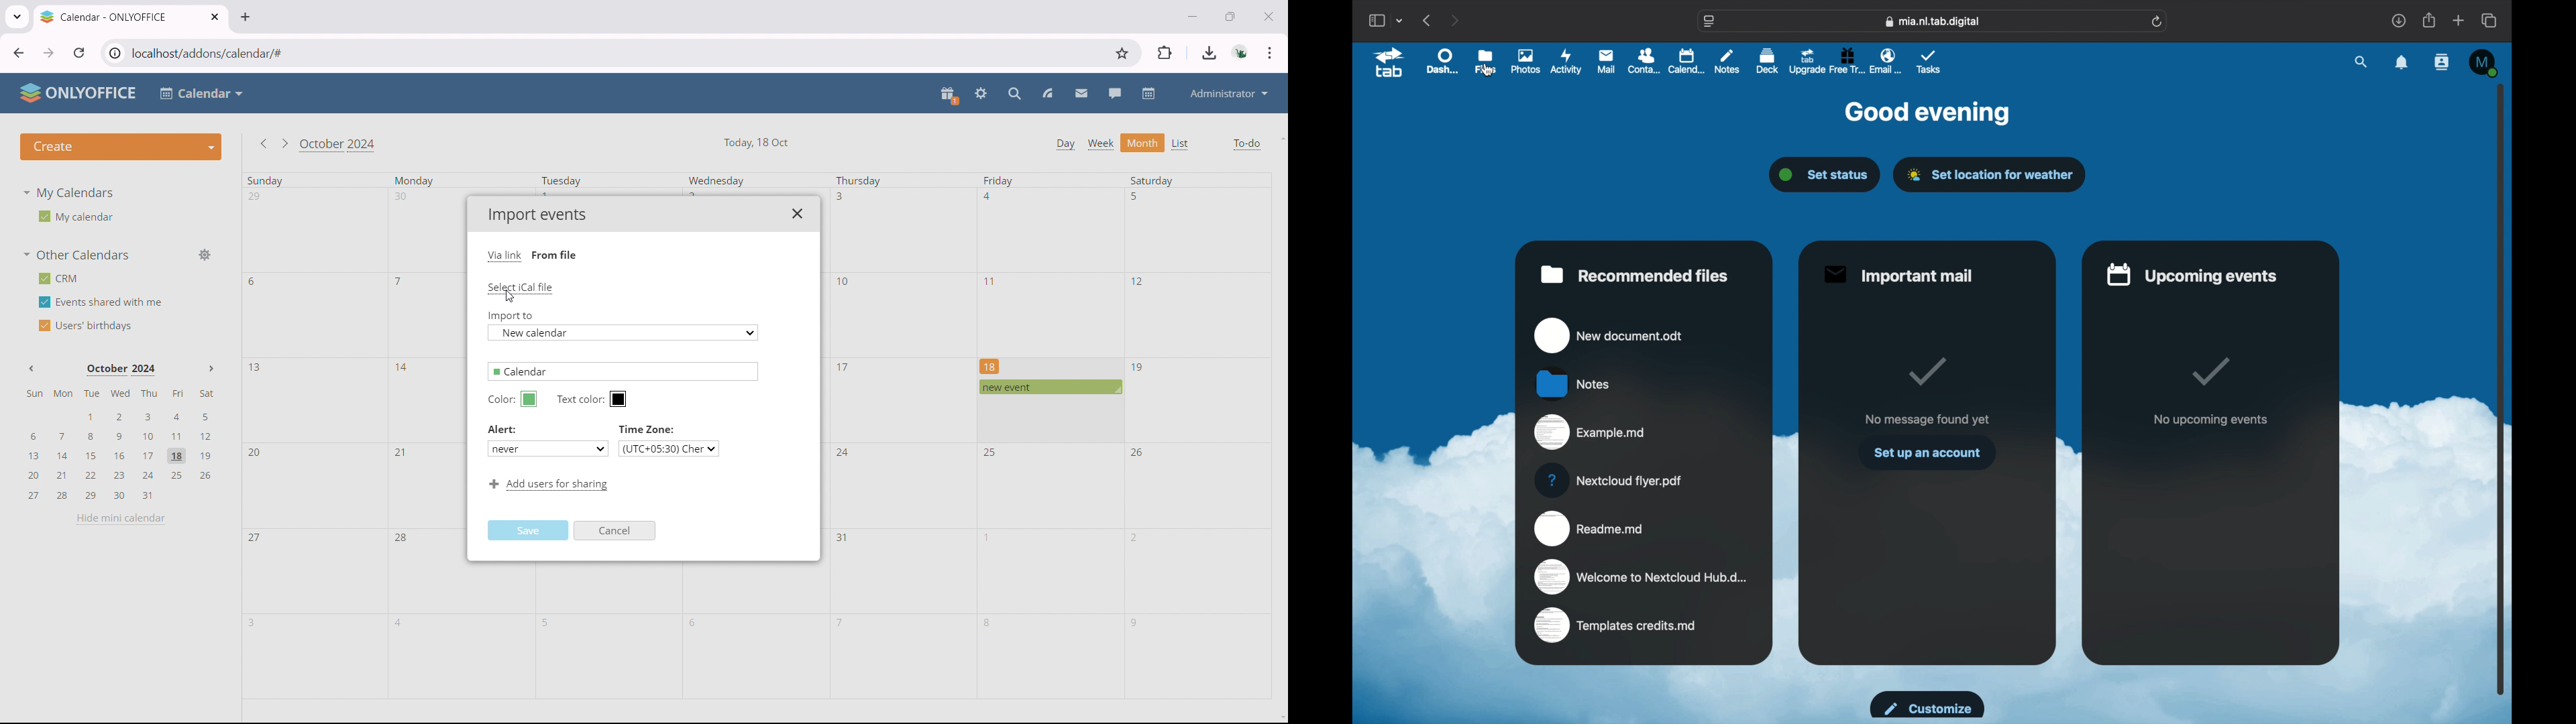  What do you see at coordinates (1607, 62) in the screenshot?
I see `mail` at bounding box center [1607, 62].